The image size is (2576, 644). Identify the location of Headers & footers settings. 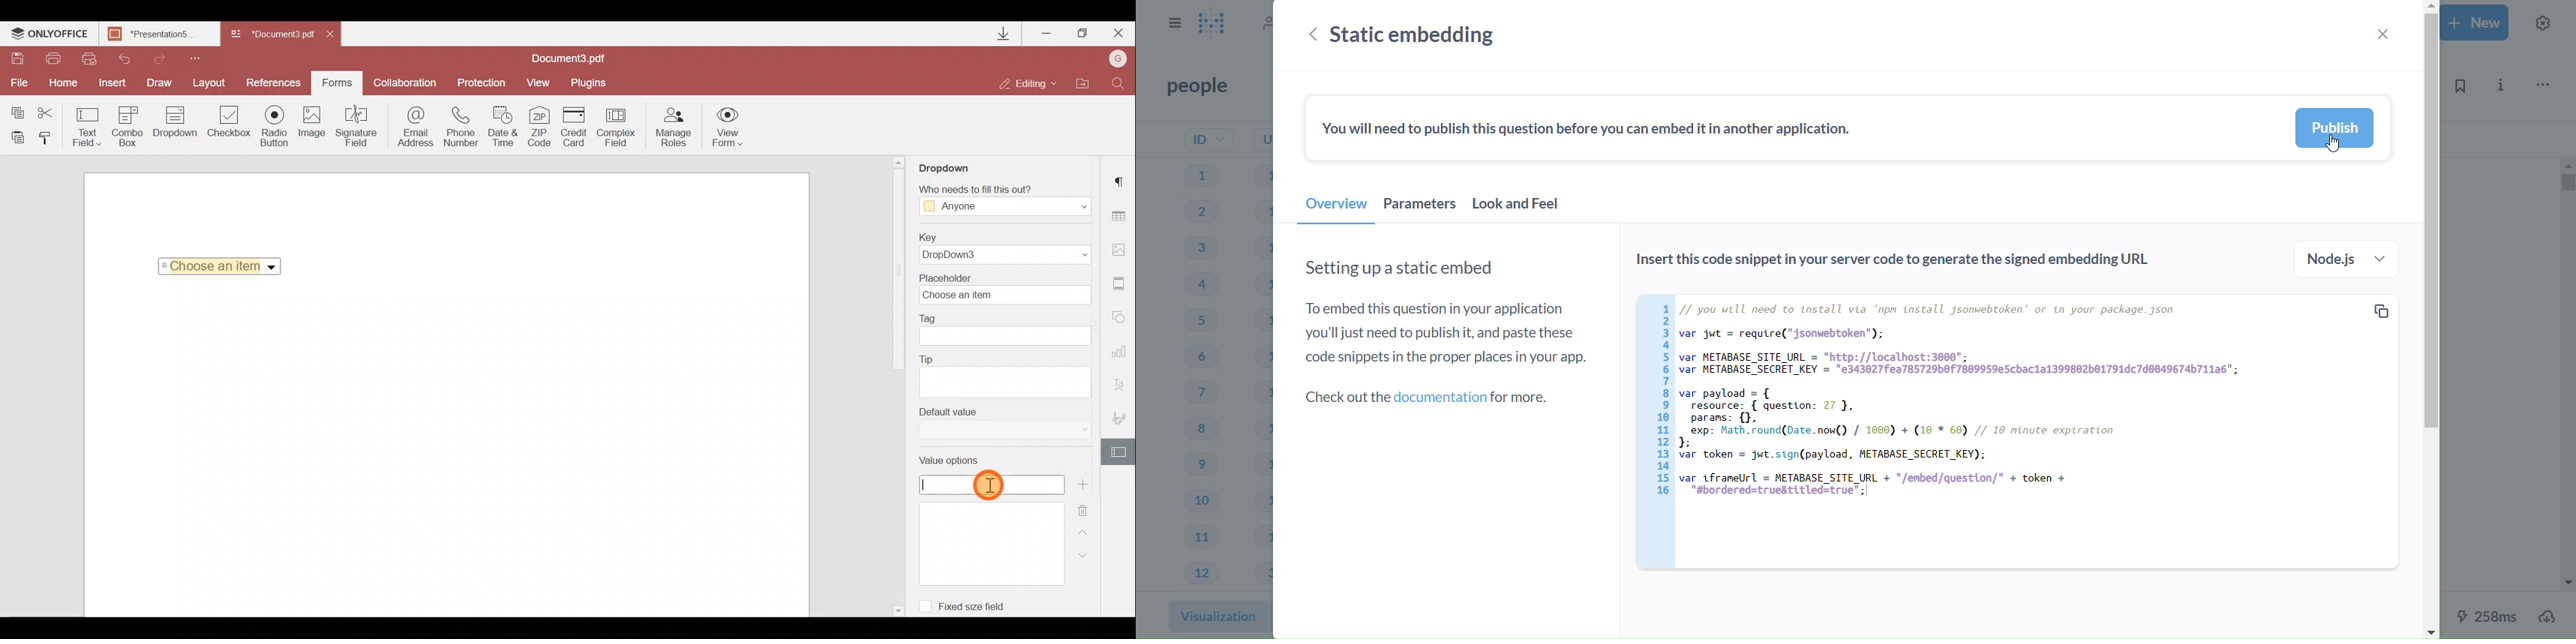
(1123, 284).